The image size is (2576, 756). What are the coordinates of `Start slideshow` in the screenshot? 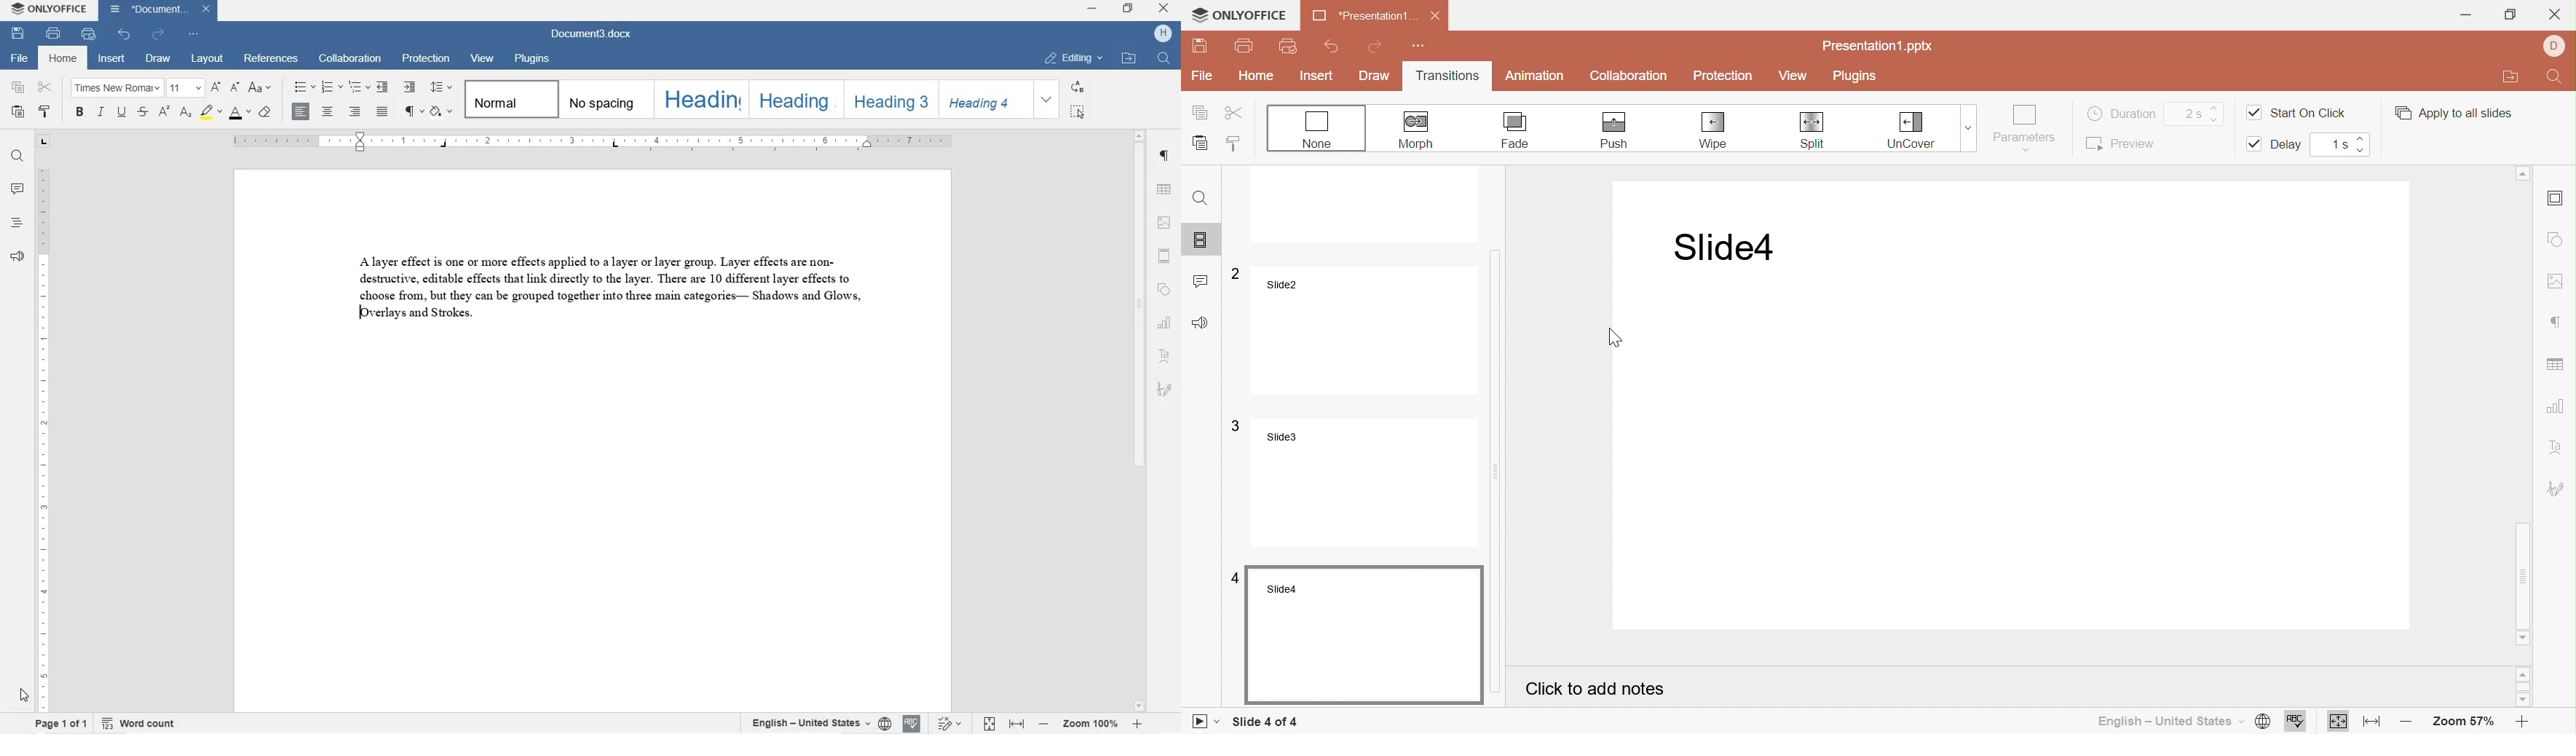 It's located at (1207, 722).